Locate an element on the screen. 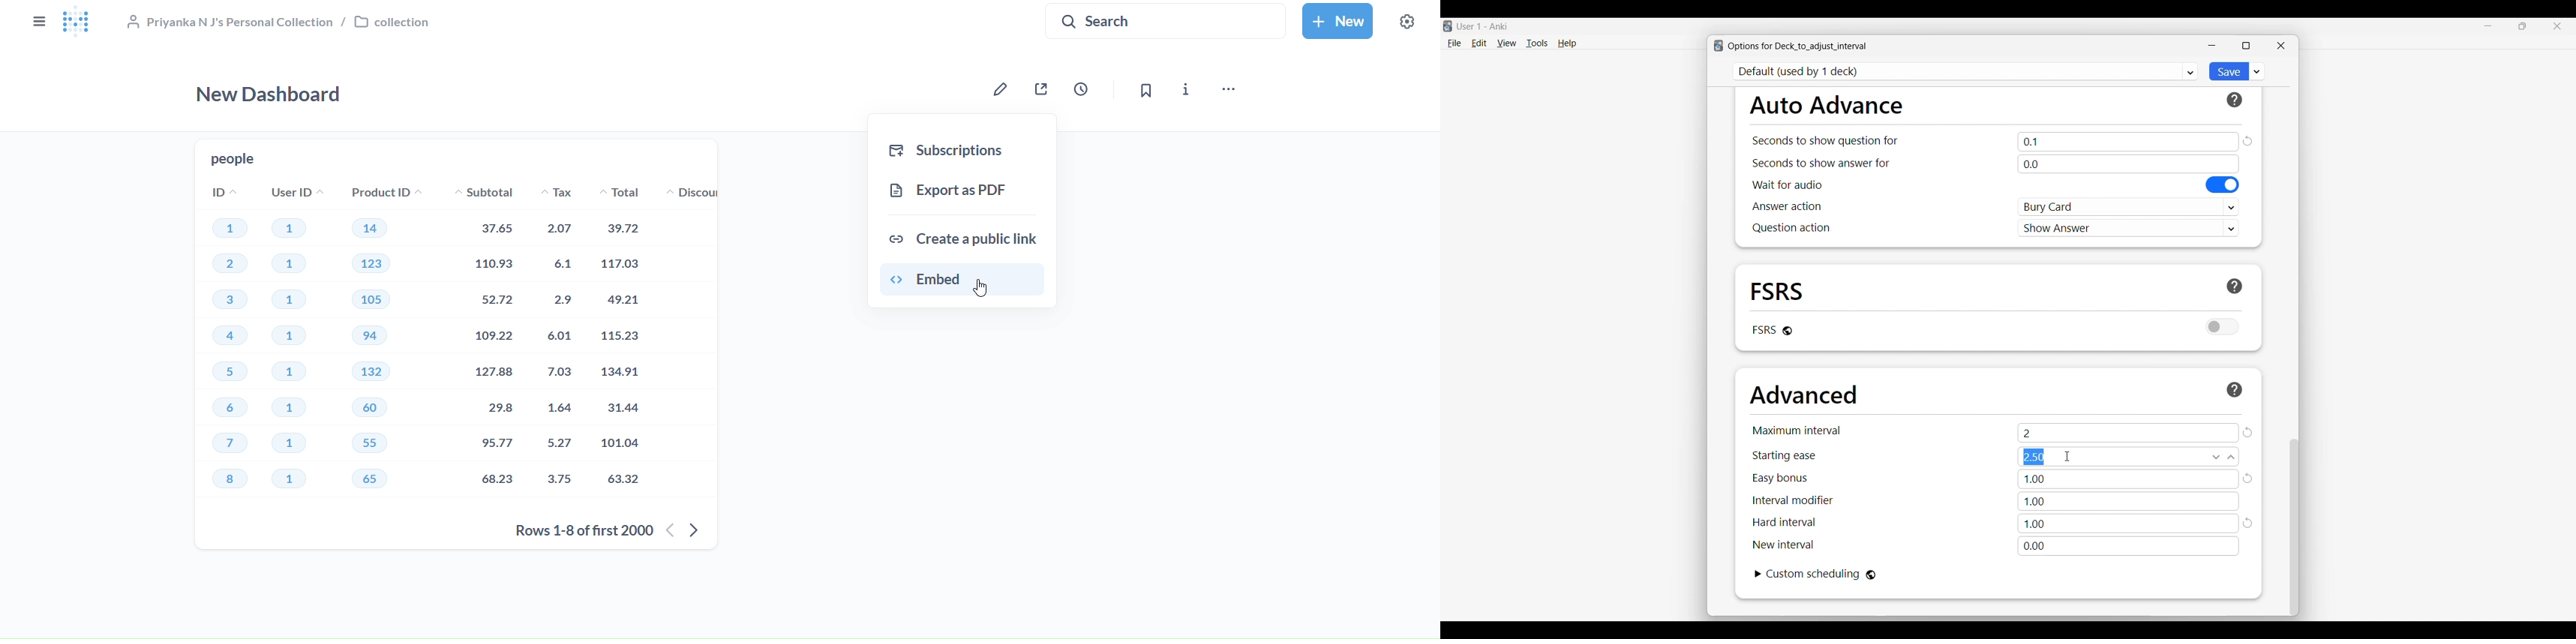 This screenshot has width=2576, height=644. Software logo is located at coordinates (1718, 46).